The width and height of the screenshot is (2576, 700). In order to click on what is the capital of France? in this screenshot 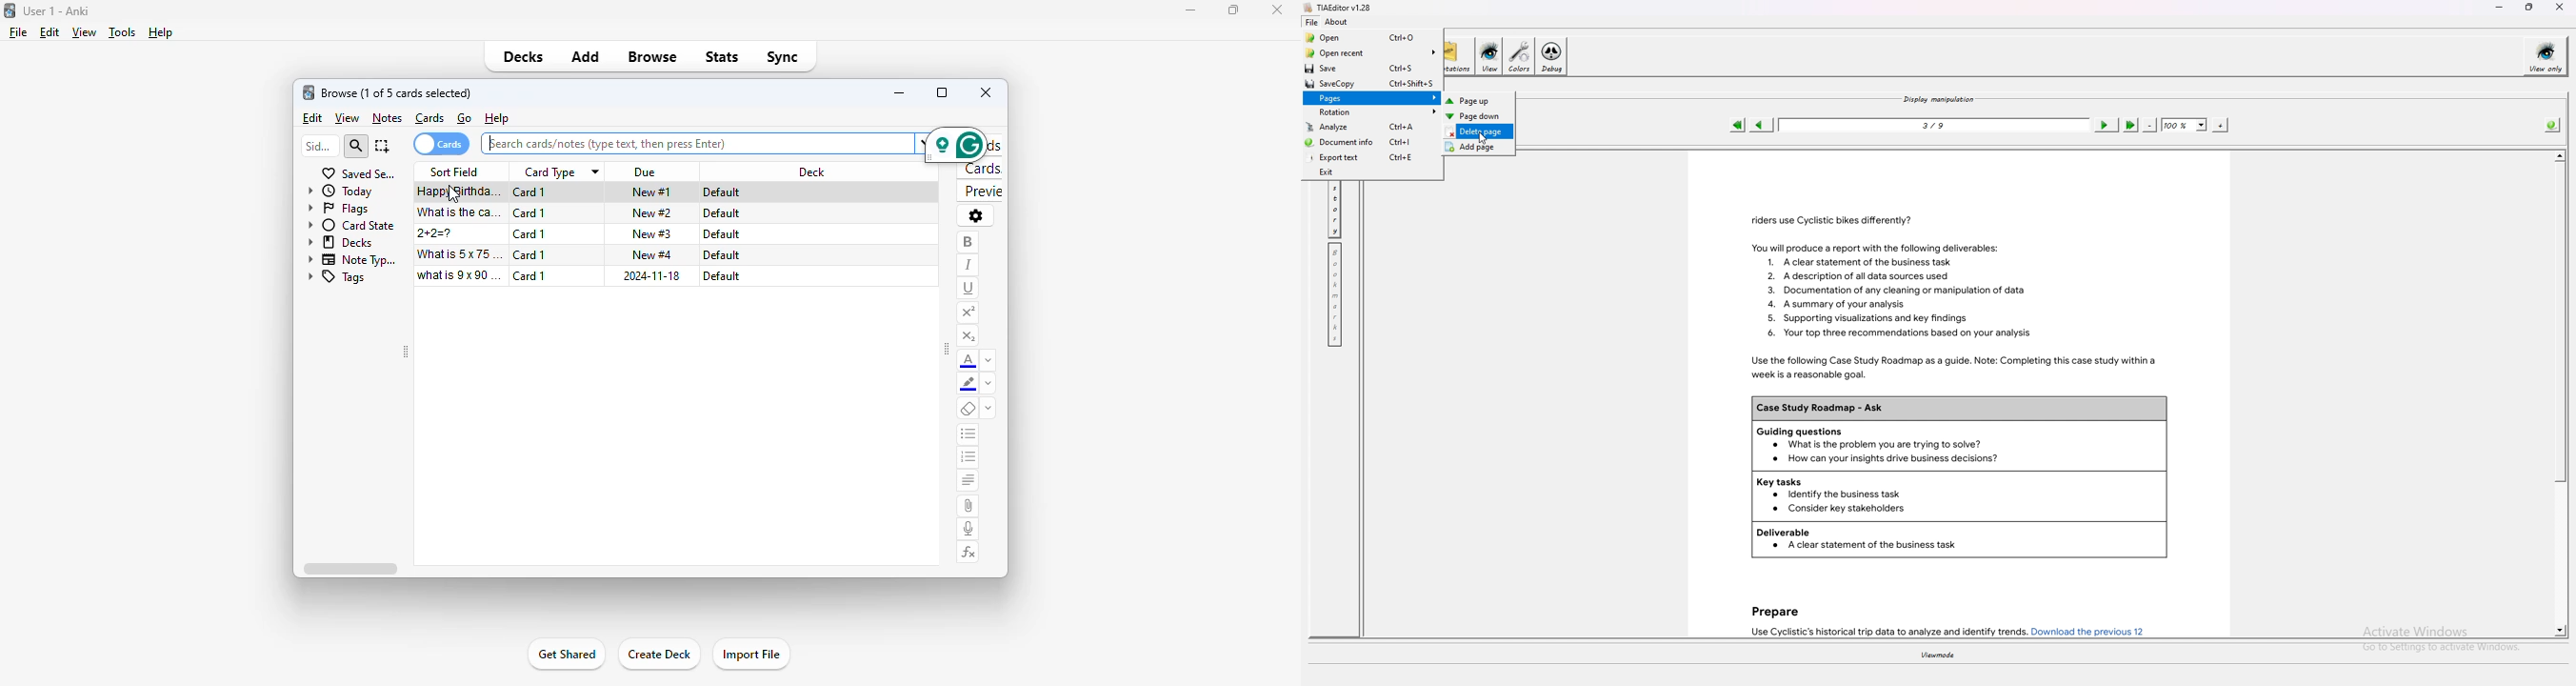, I will do `click(458, 212)`.